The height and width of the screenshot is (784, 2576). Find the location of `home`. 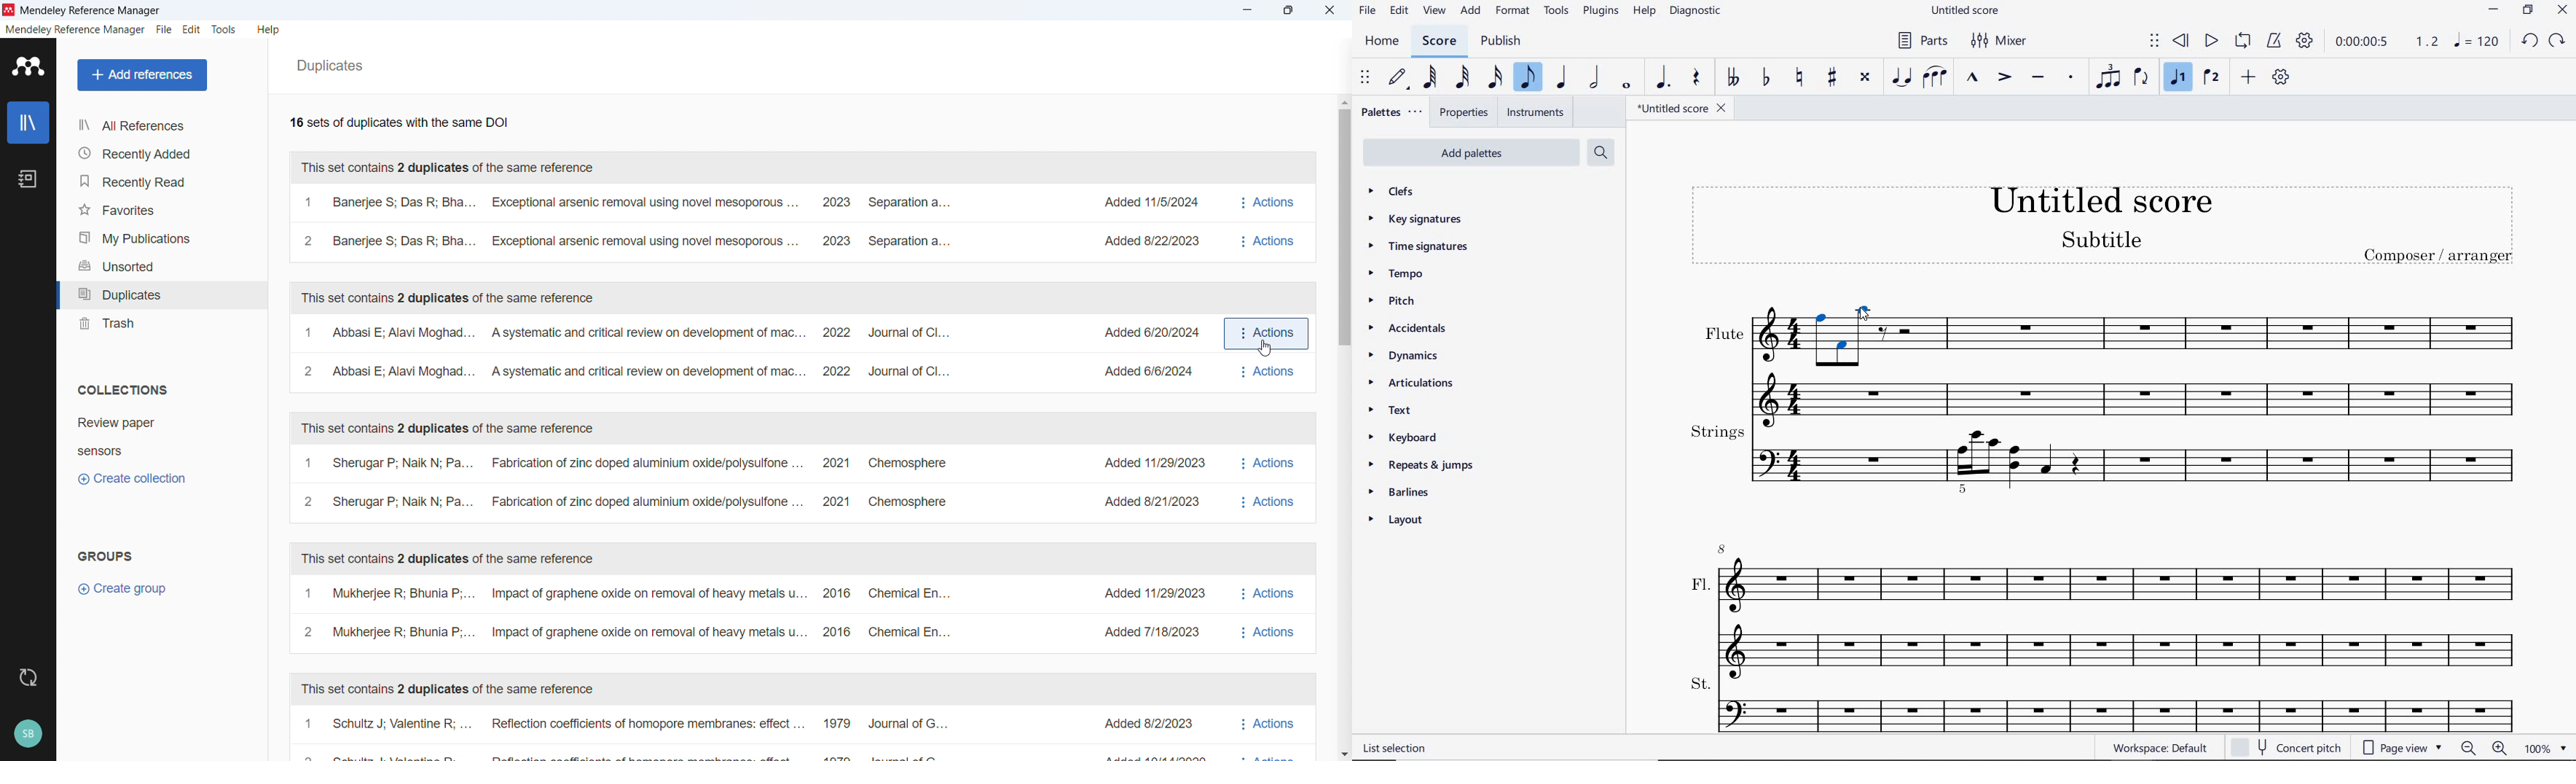

home is located at coordinates (1385, 42).